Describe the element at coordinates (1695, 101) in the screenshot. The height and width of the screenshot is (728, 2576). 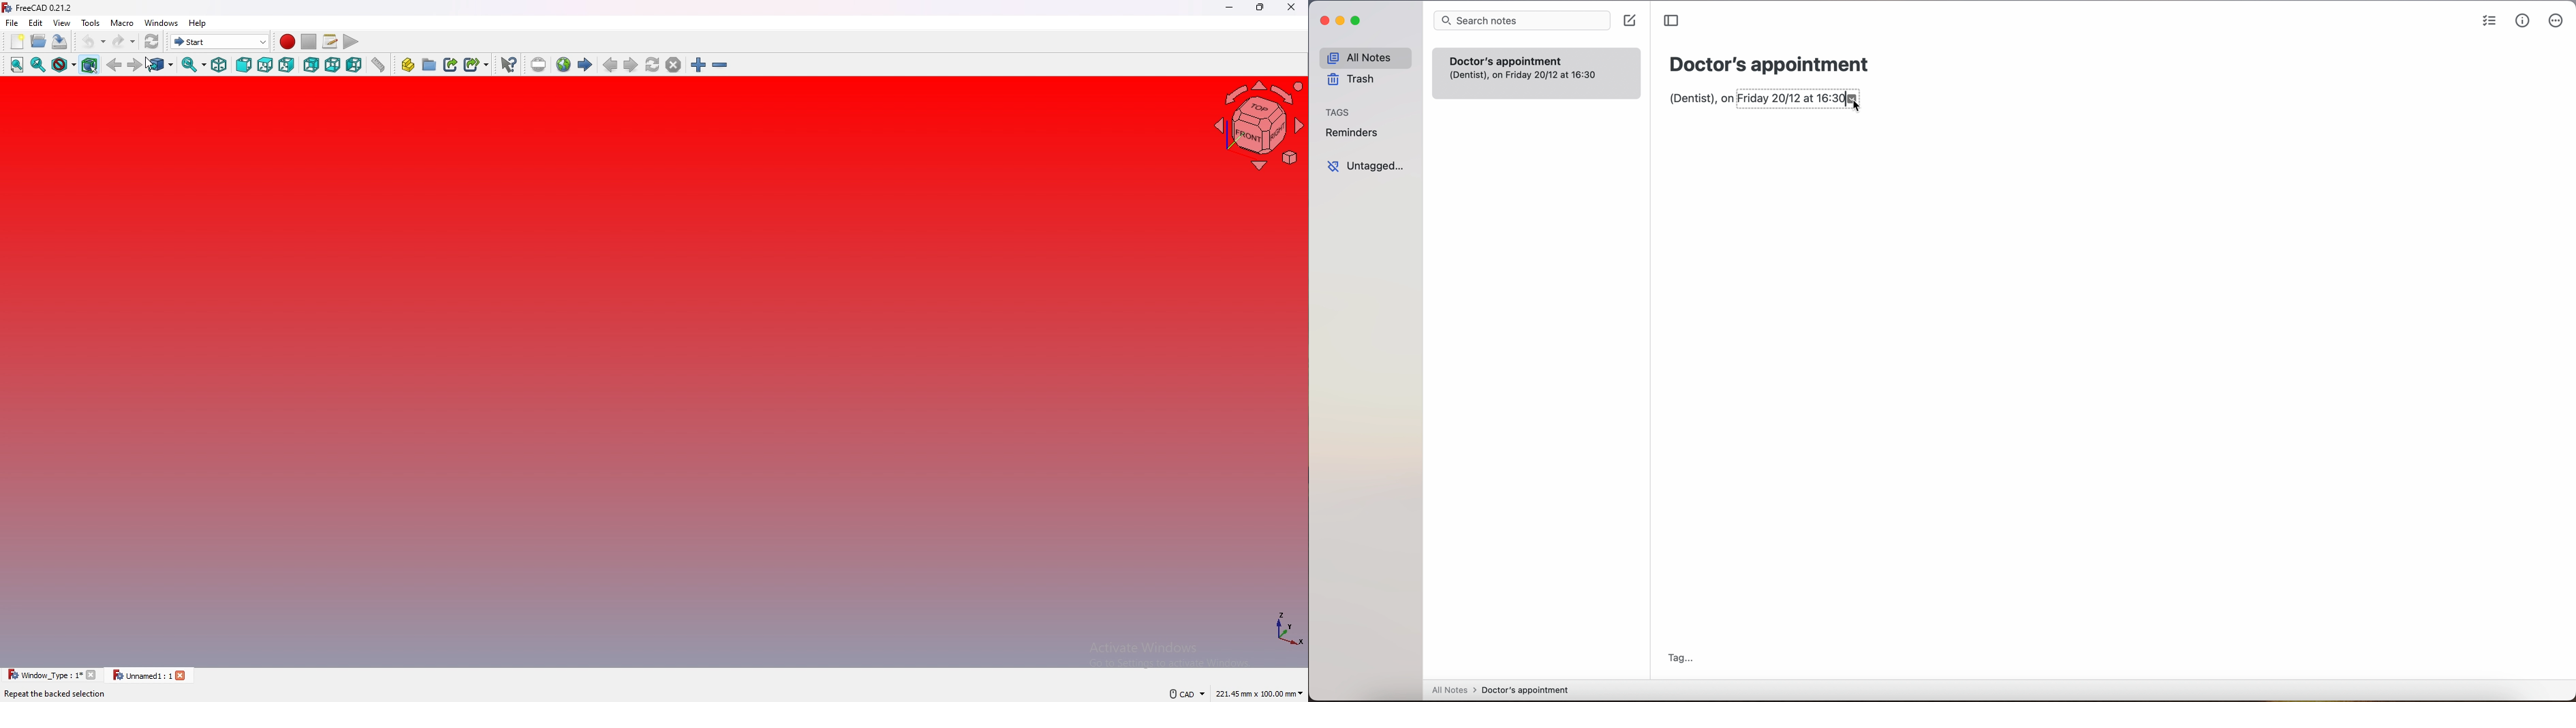
I see `(Dentist), on` at that location.